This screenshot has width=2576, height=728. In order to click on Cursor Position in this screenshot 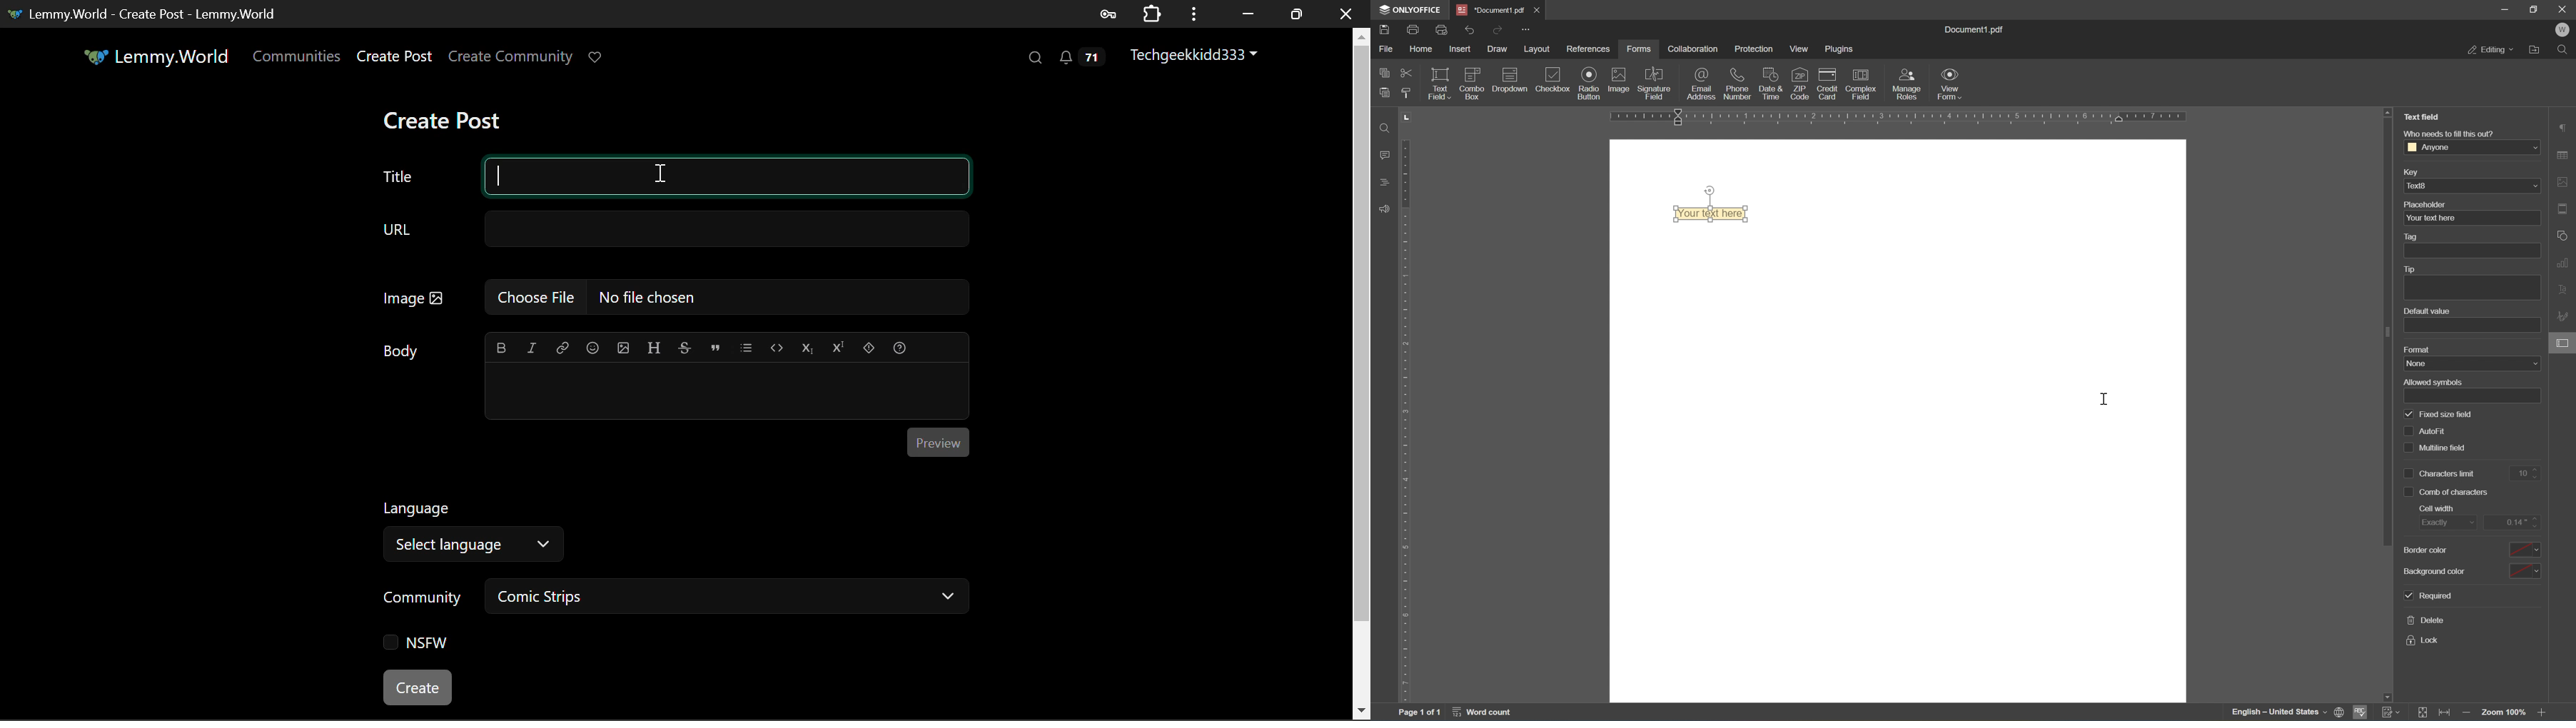, I will do `click(671, 174)`.